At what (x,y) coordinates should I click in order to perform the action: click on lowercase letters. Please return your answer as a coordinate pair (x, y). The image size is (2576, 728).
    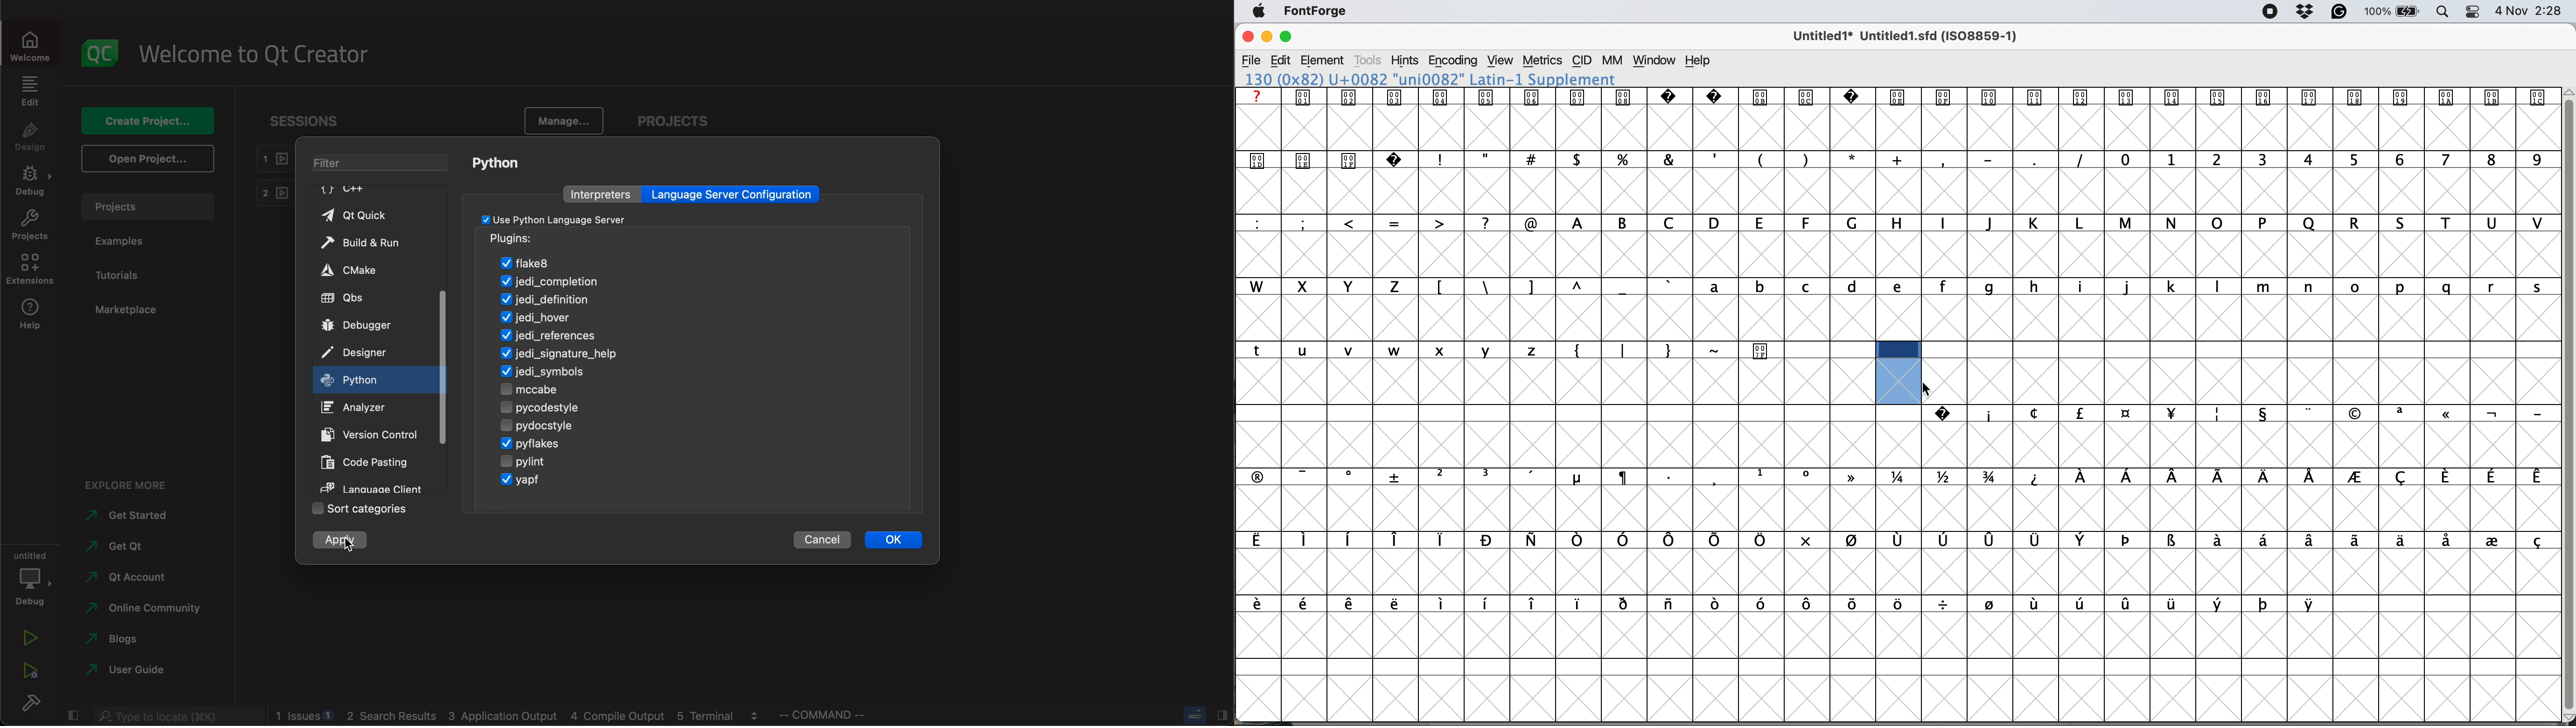
    Looking at the image, I should click on (2120, 286).